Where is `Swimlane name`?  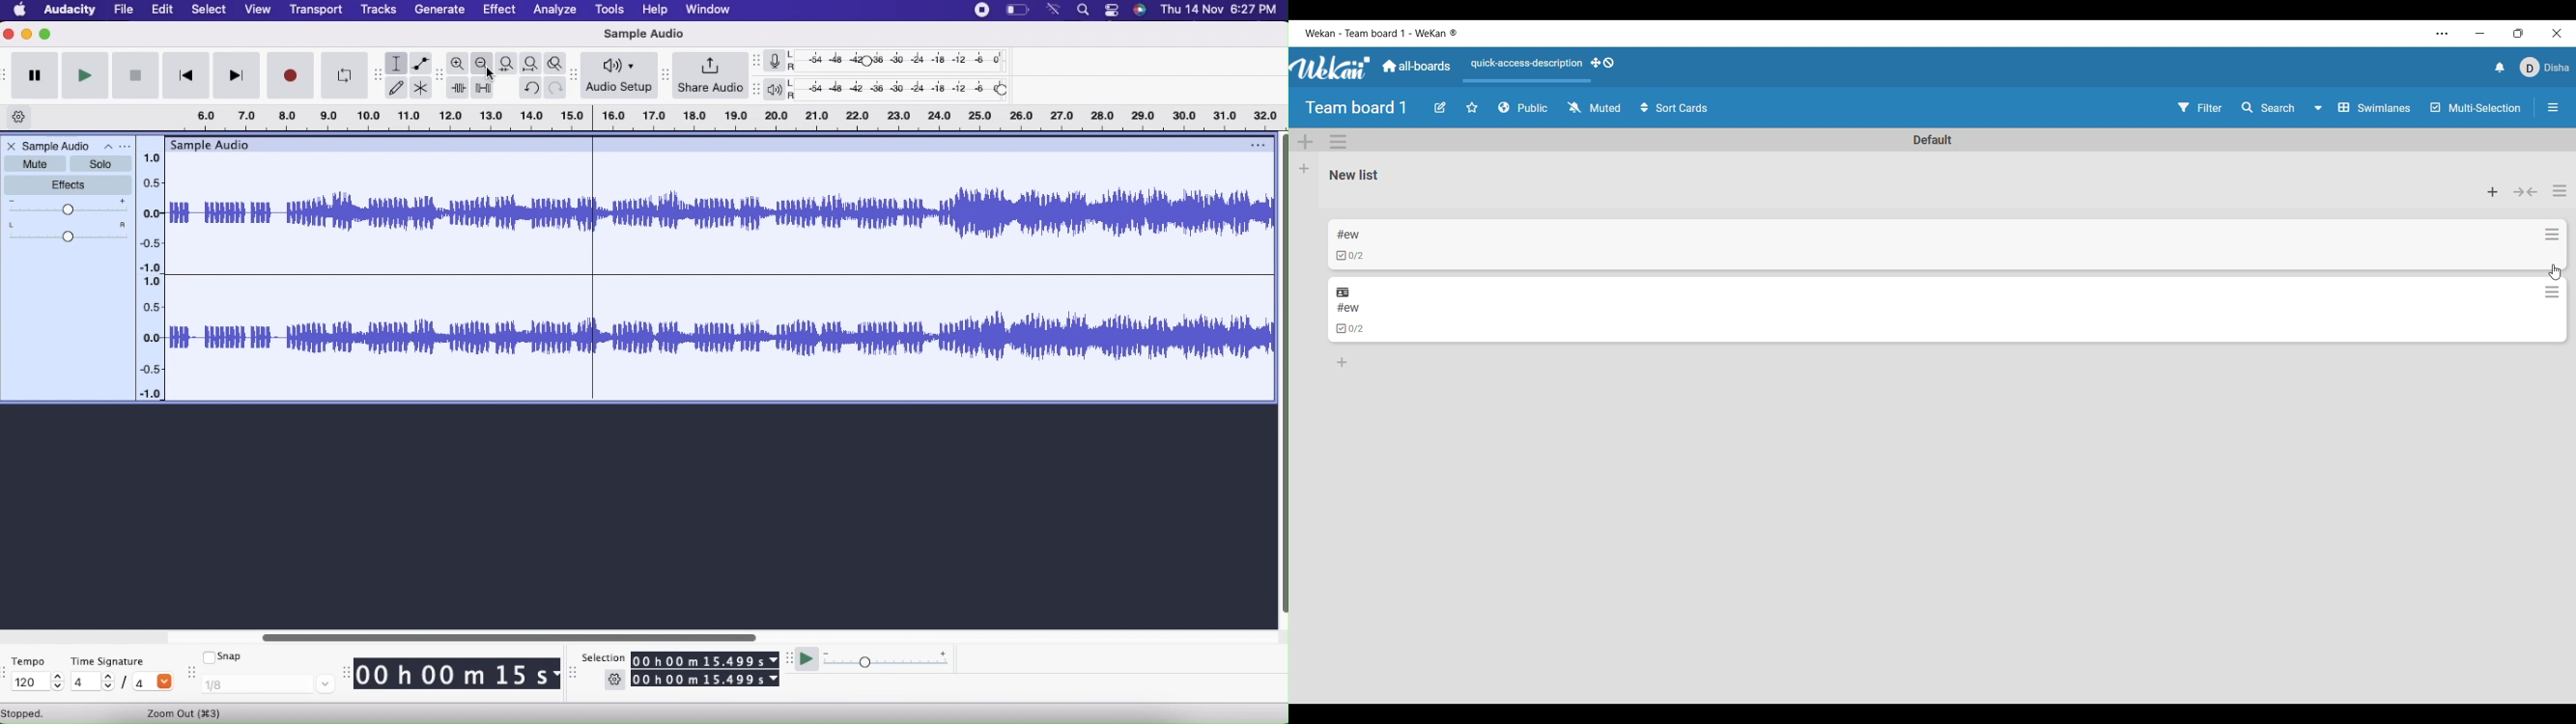
Swimlane name is located at coordinates (1933, 139).